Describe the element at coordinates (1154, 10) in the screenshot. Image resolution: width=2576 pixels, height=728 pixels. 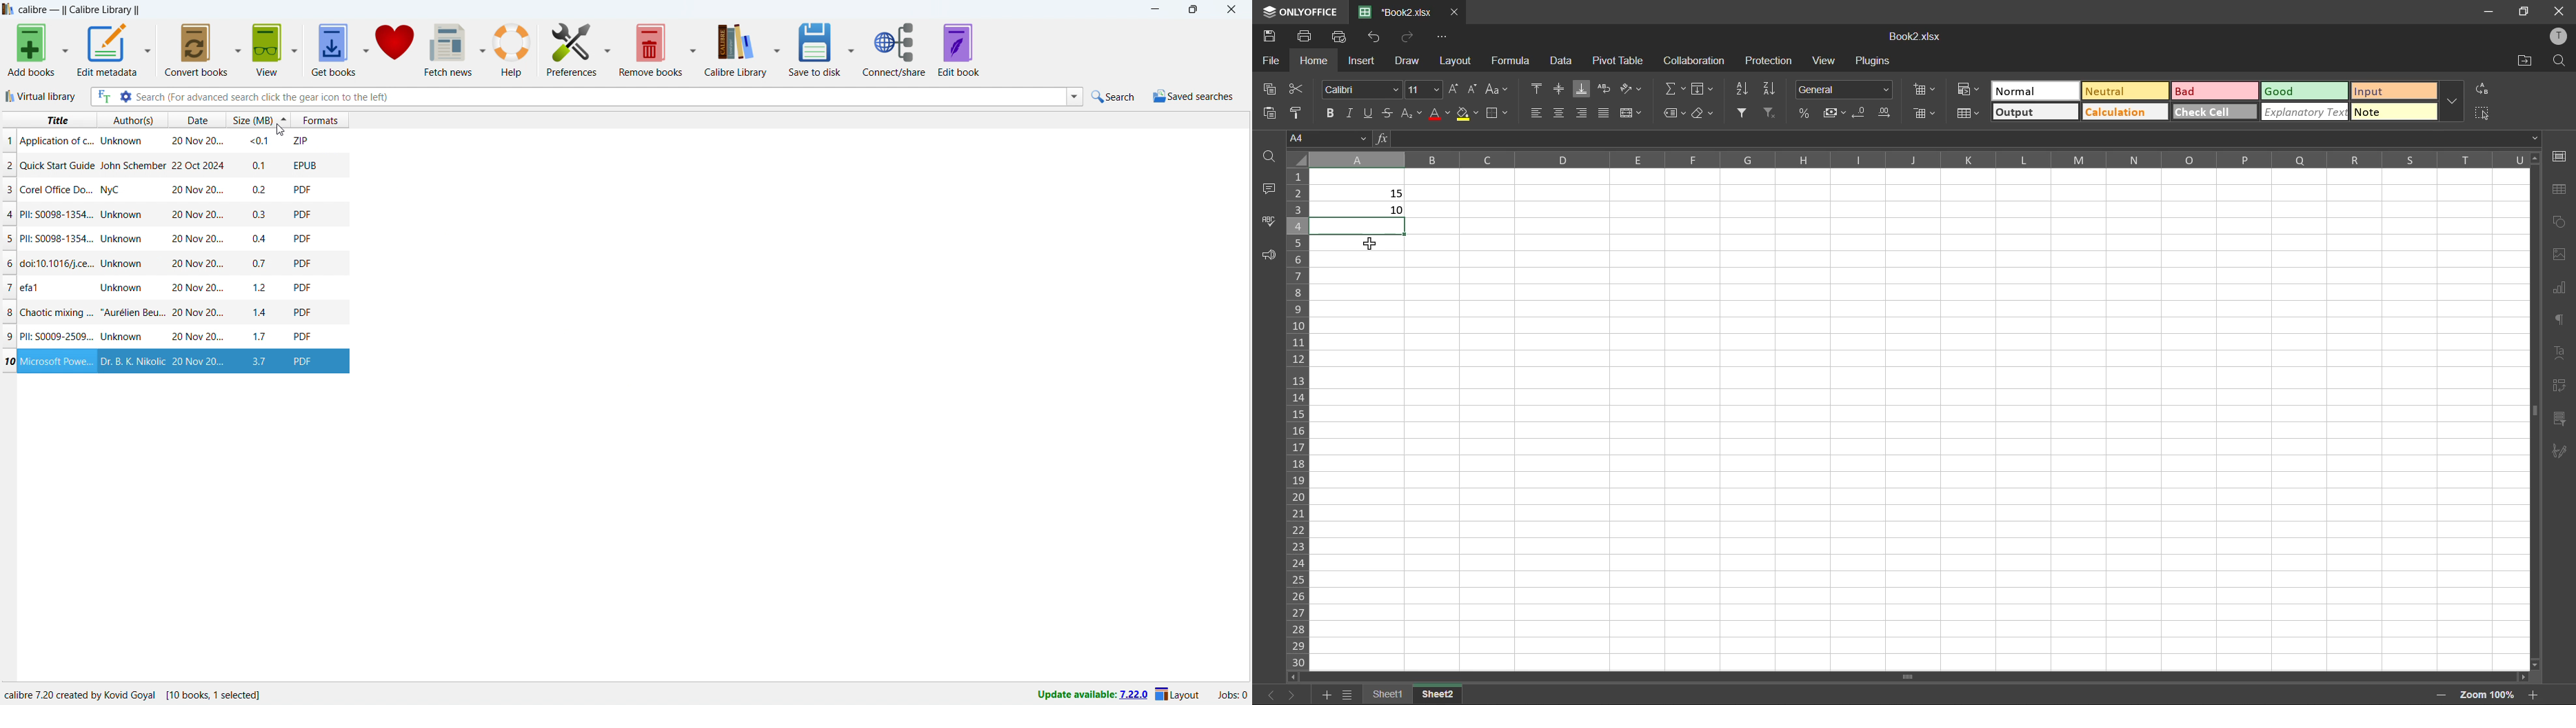
I see `minimize` at that location.